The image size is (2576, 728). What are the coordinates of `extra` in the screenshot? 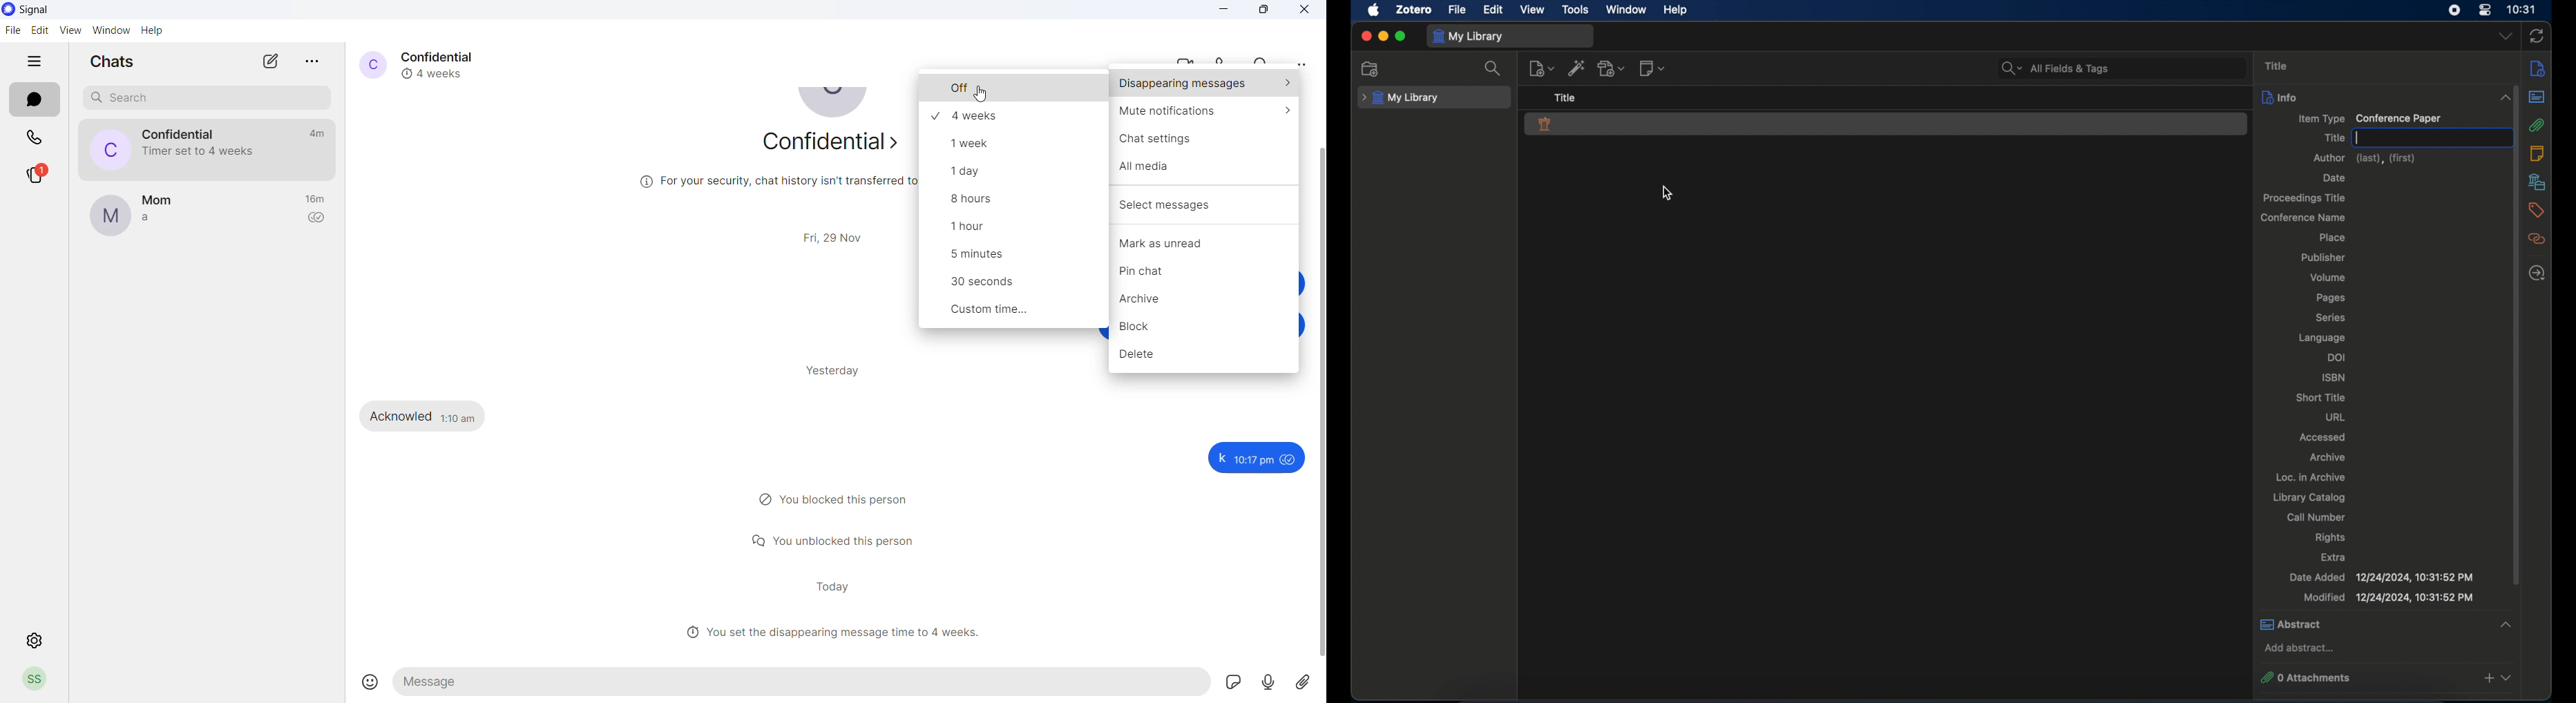 It's located at (2334, 557).